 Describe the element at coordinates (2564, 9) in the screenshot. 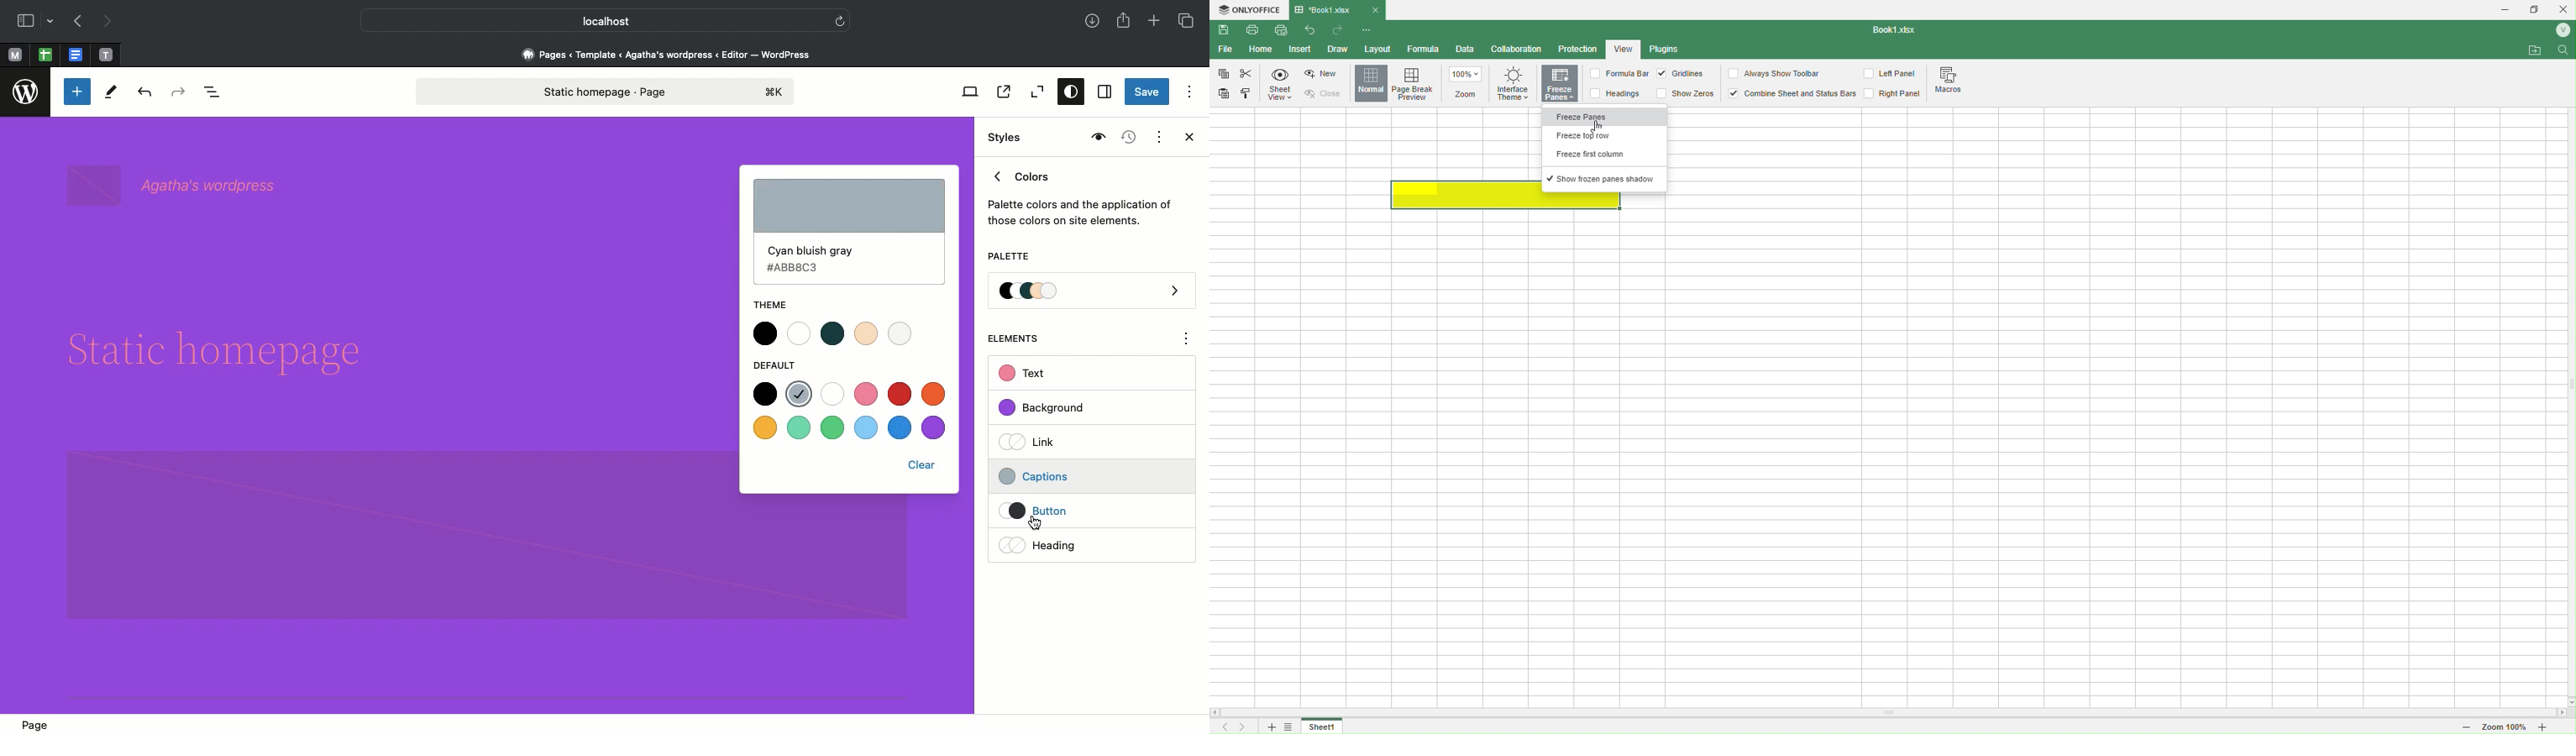

I see `Close` at that location.